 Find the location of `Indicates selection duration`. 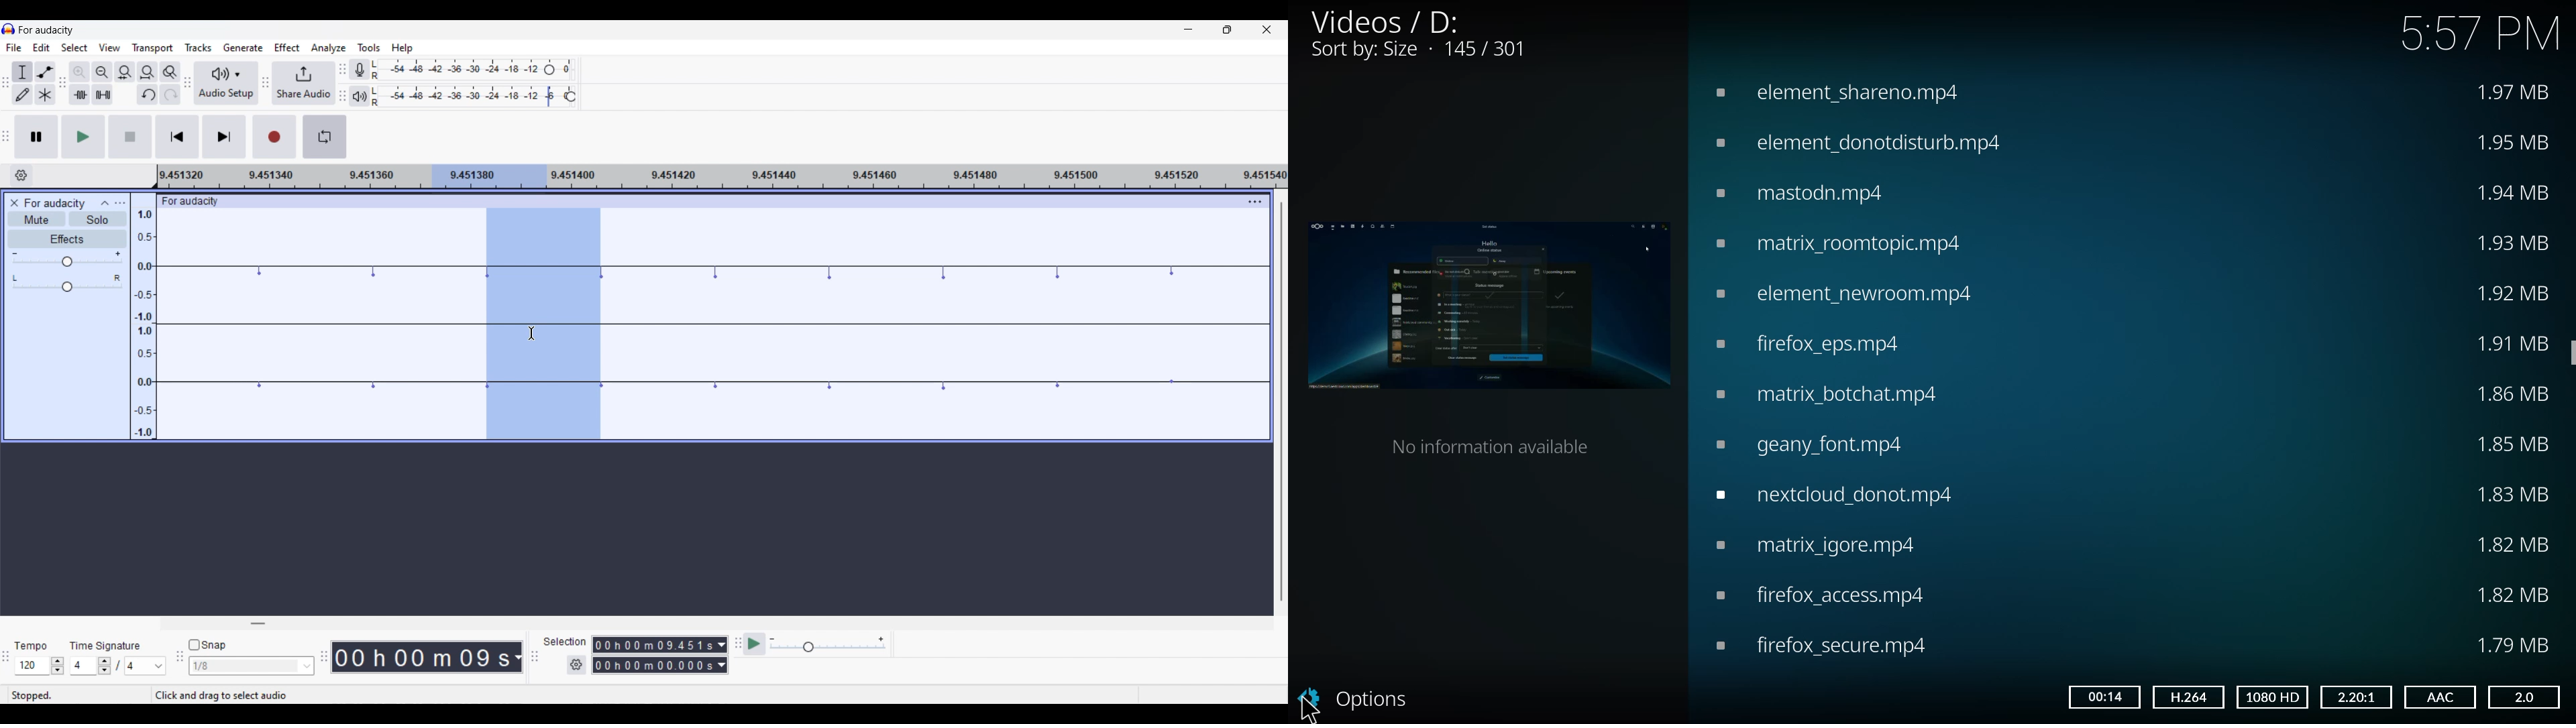

Indicates selection duration is located at coordinates (564, 642).